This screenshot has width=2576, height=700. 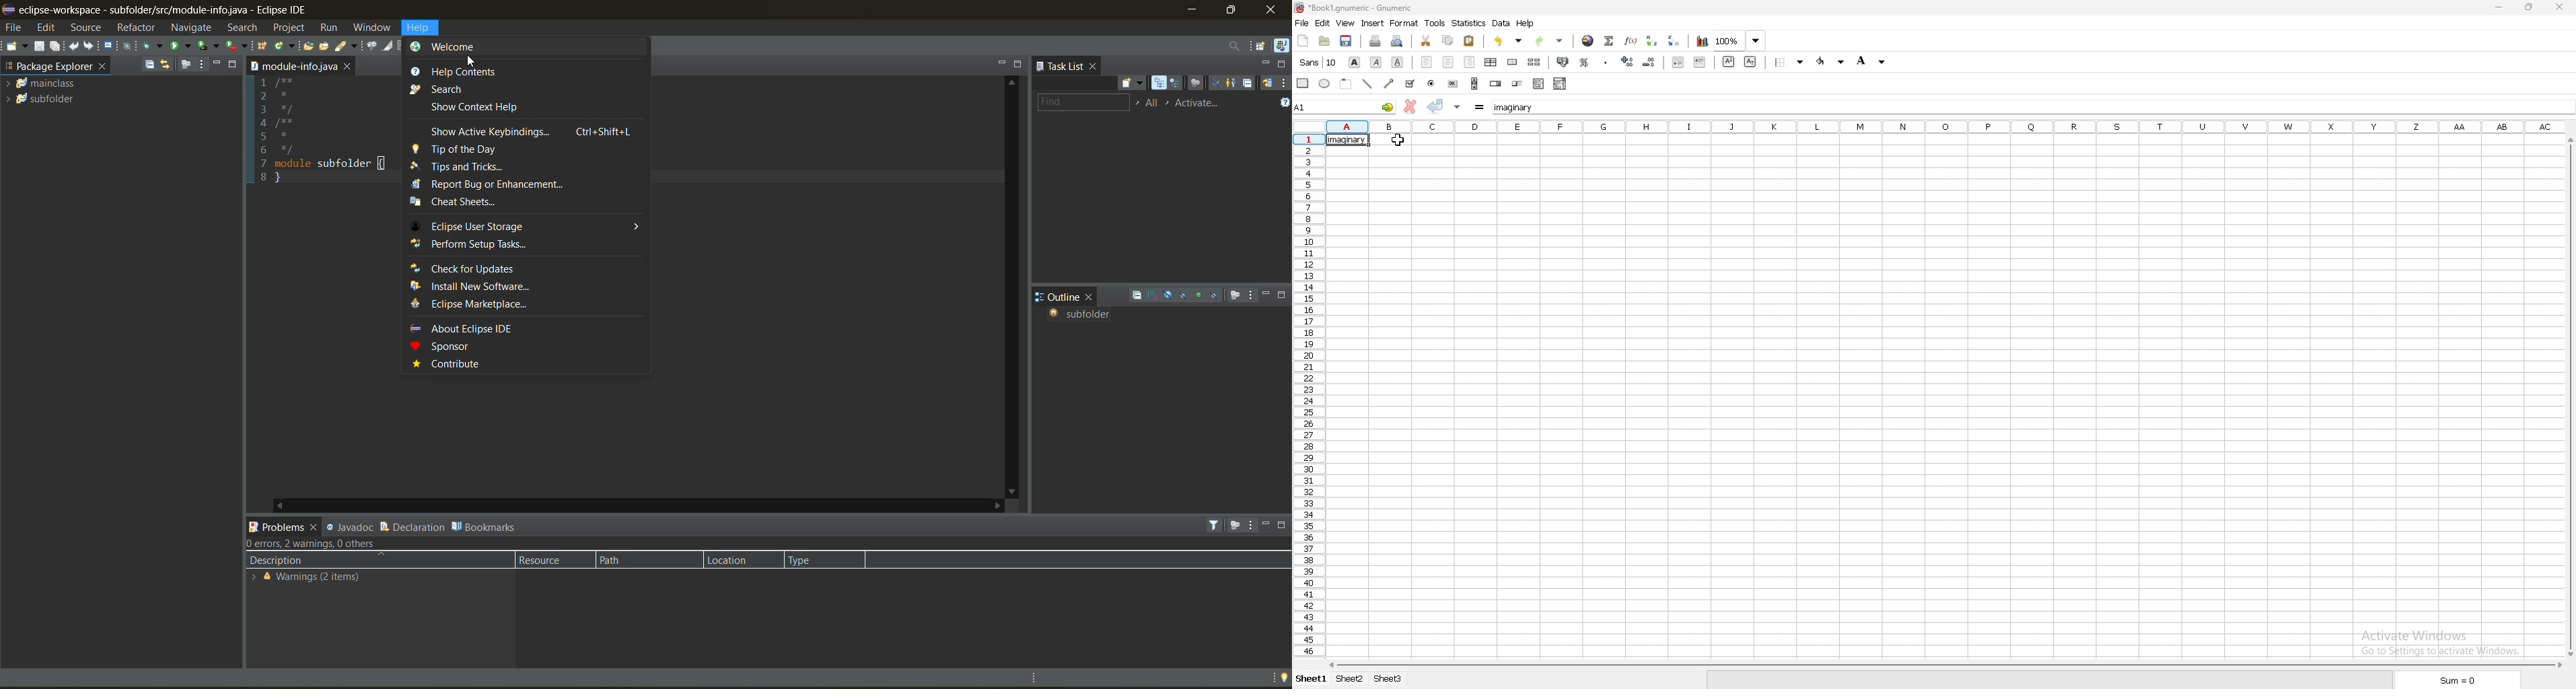 I want to click on run, so click(x=181, y=46).